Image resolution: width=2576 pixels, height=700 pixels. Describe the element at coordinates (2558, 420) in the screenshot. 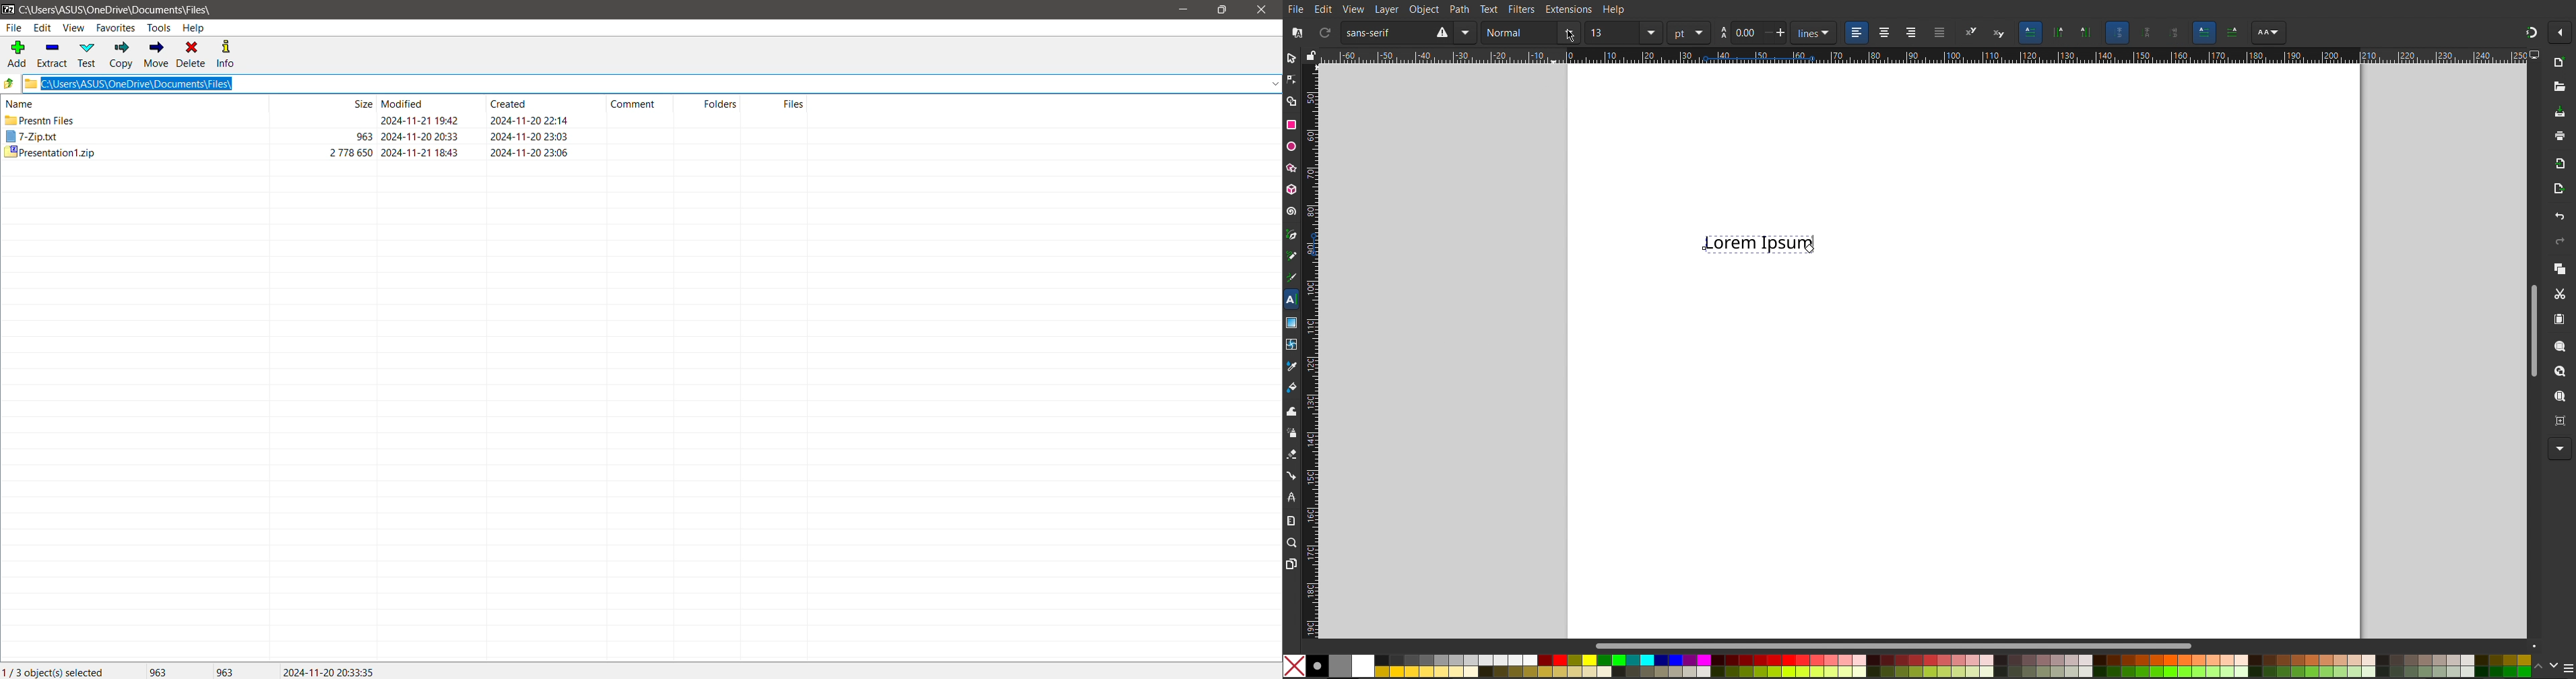

I see `Zoom Center Page` at that location.